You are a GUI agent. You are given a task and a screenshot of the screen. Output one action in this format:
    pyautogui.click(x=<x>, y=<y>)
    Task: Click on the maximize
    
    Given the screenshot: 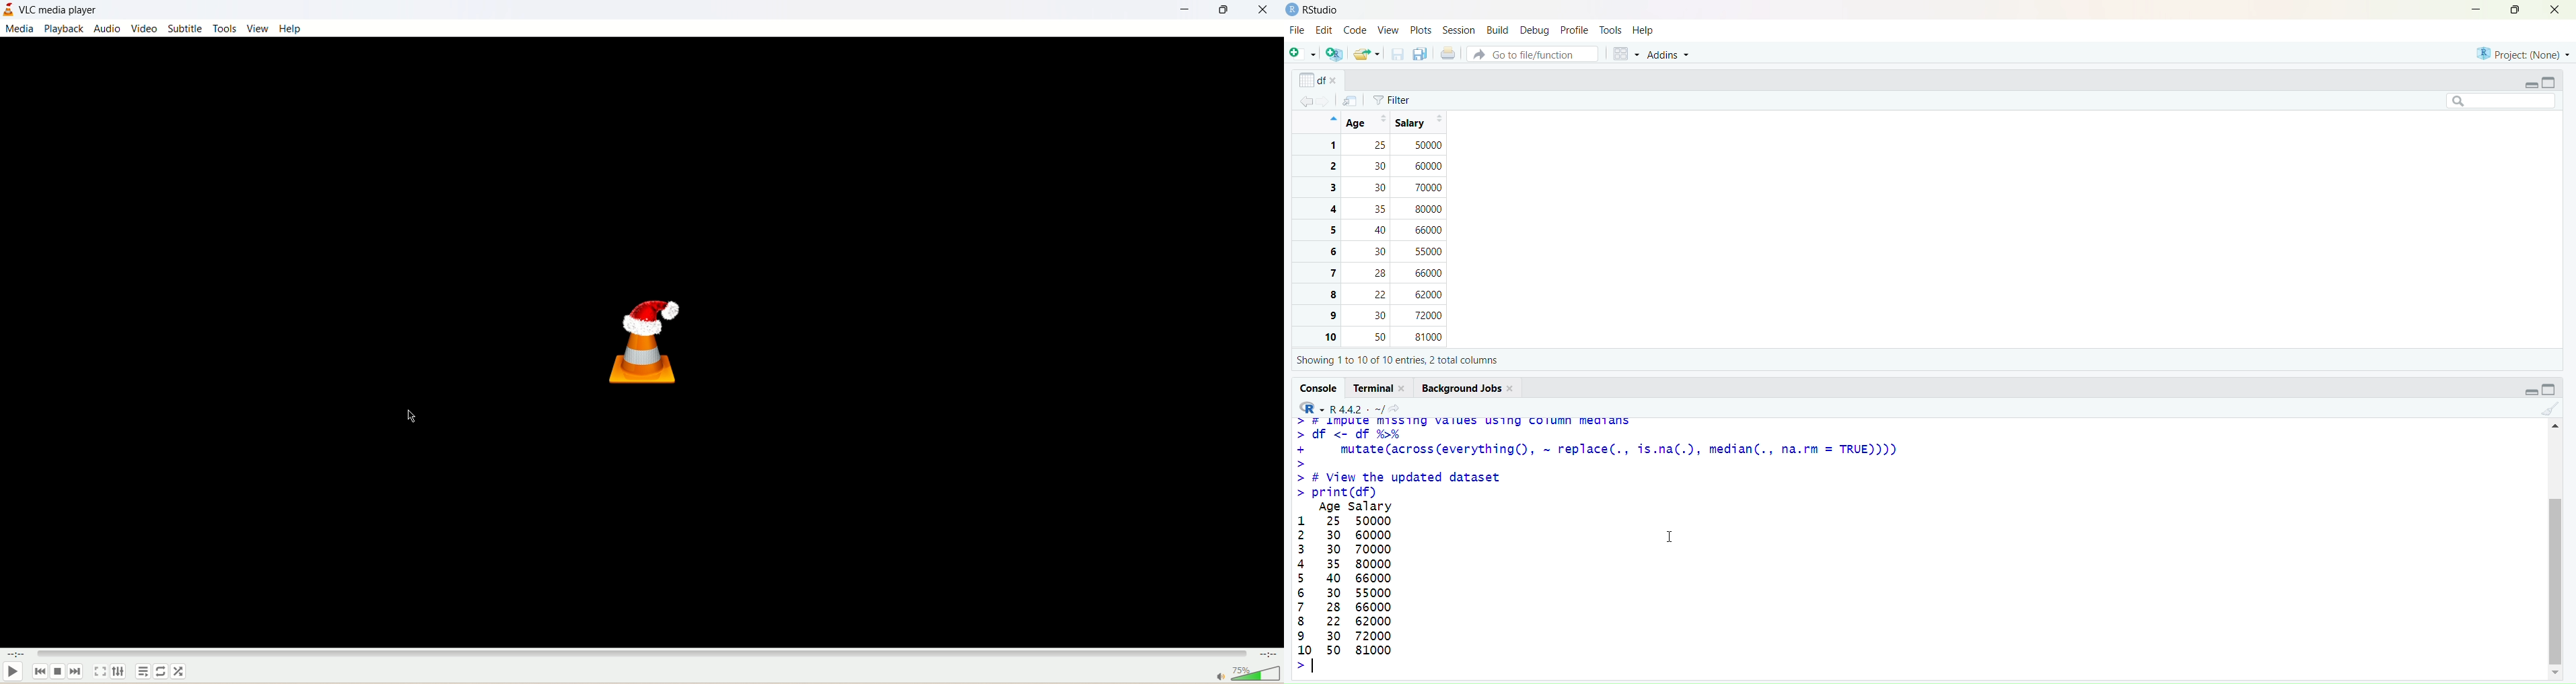 What is the action you would take?
    pyautogui.click(x=2510, y=9)
    